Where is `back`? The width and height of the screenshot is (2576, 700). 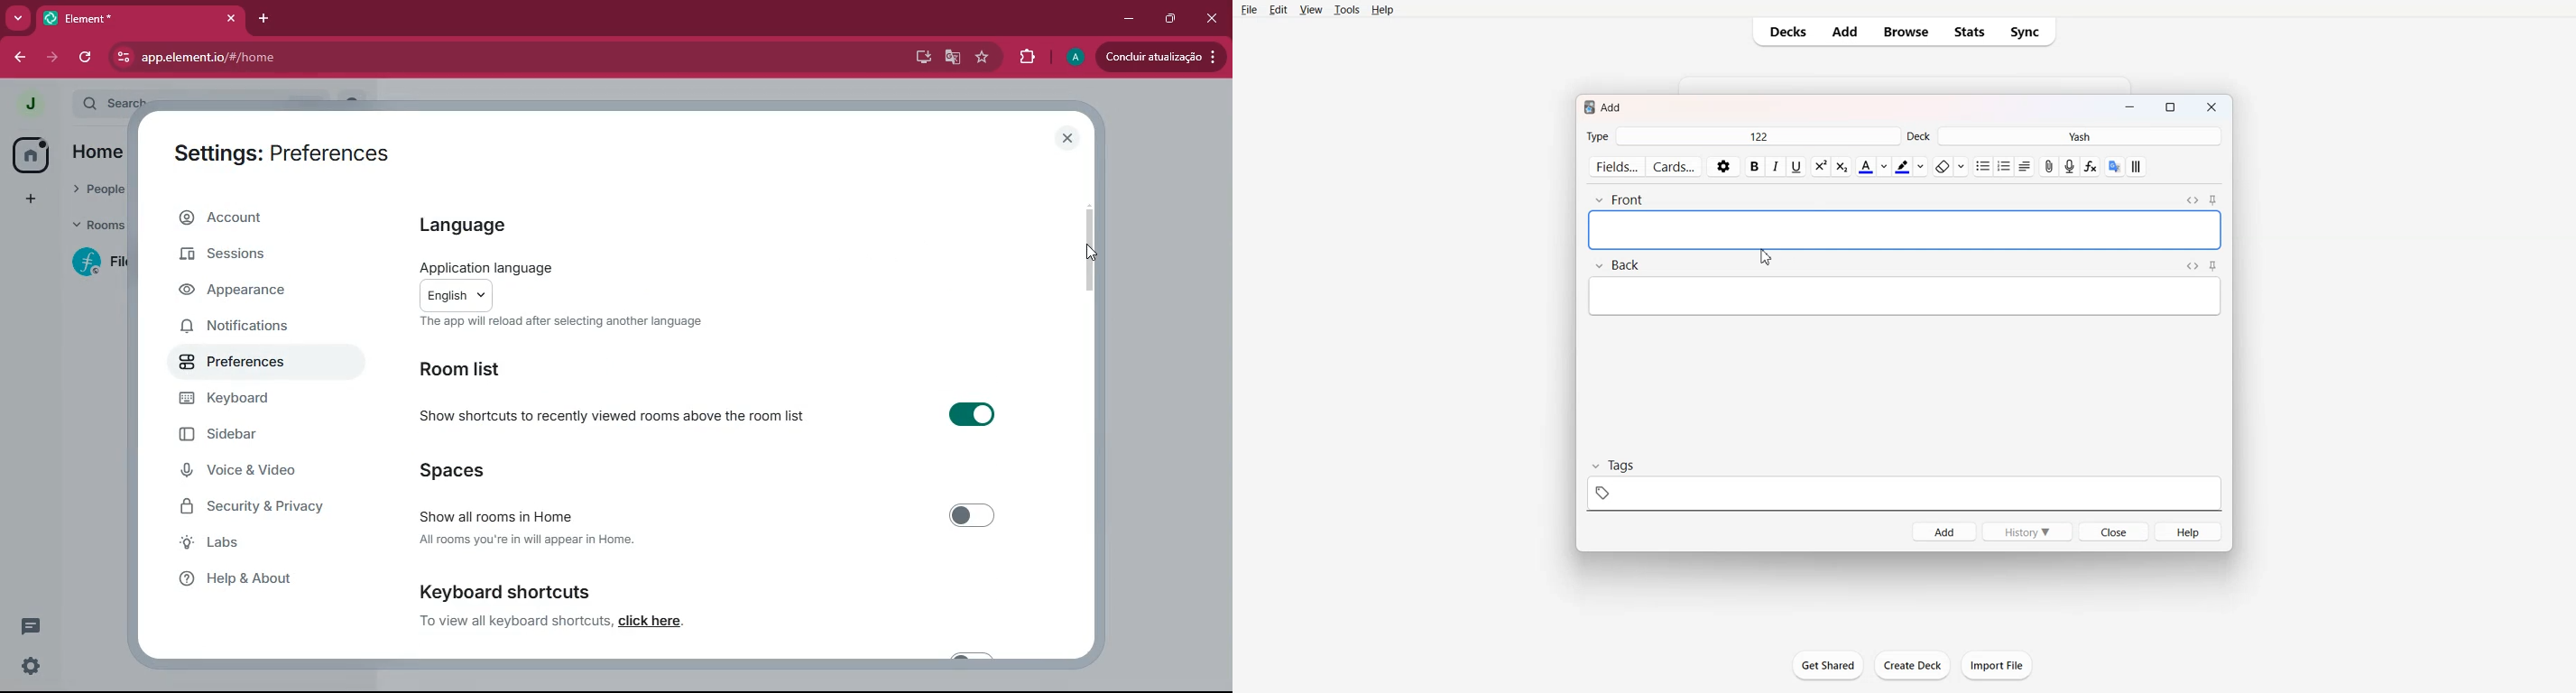
back is located at coordinates (14, 59).